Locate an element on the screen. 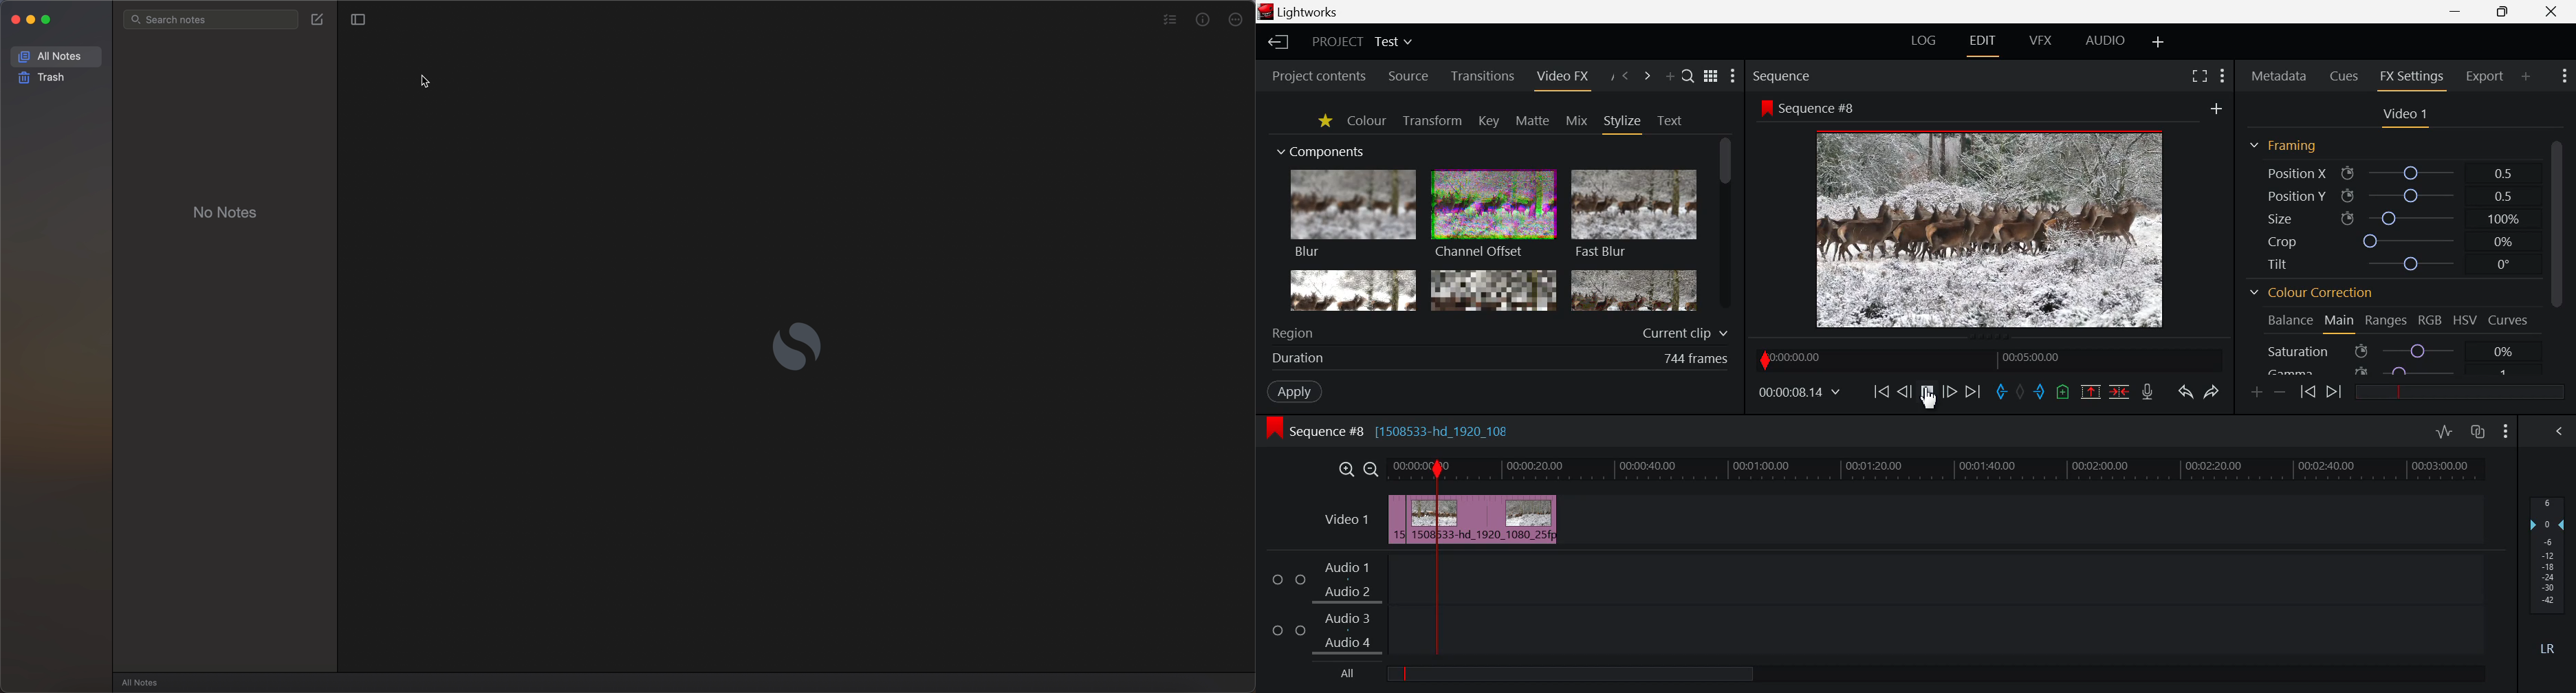 The width and height of the screenshot is (2576, 700). Full Screen is located at coordinates (2196, 78).